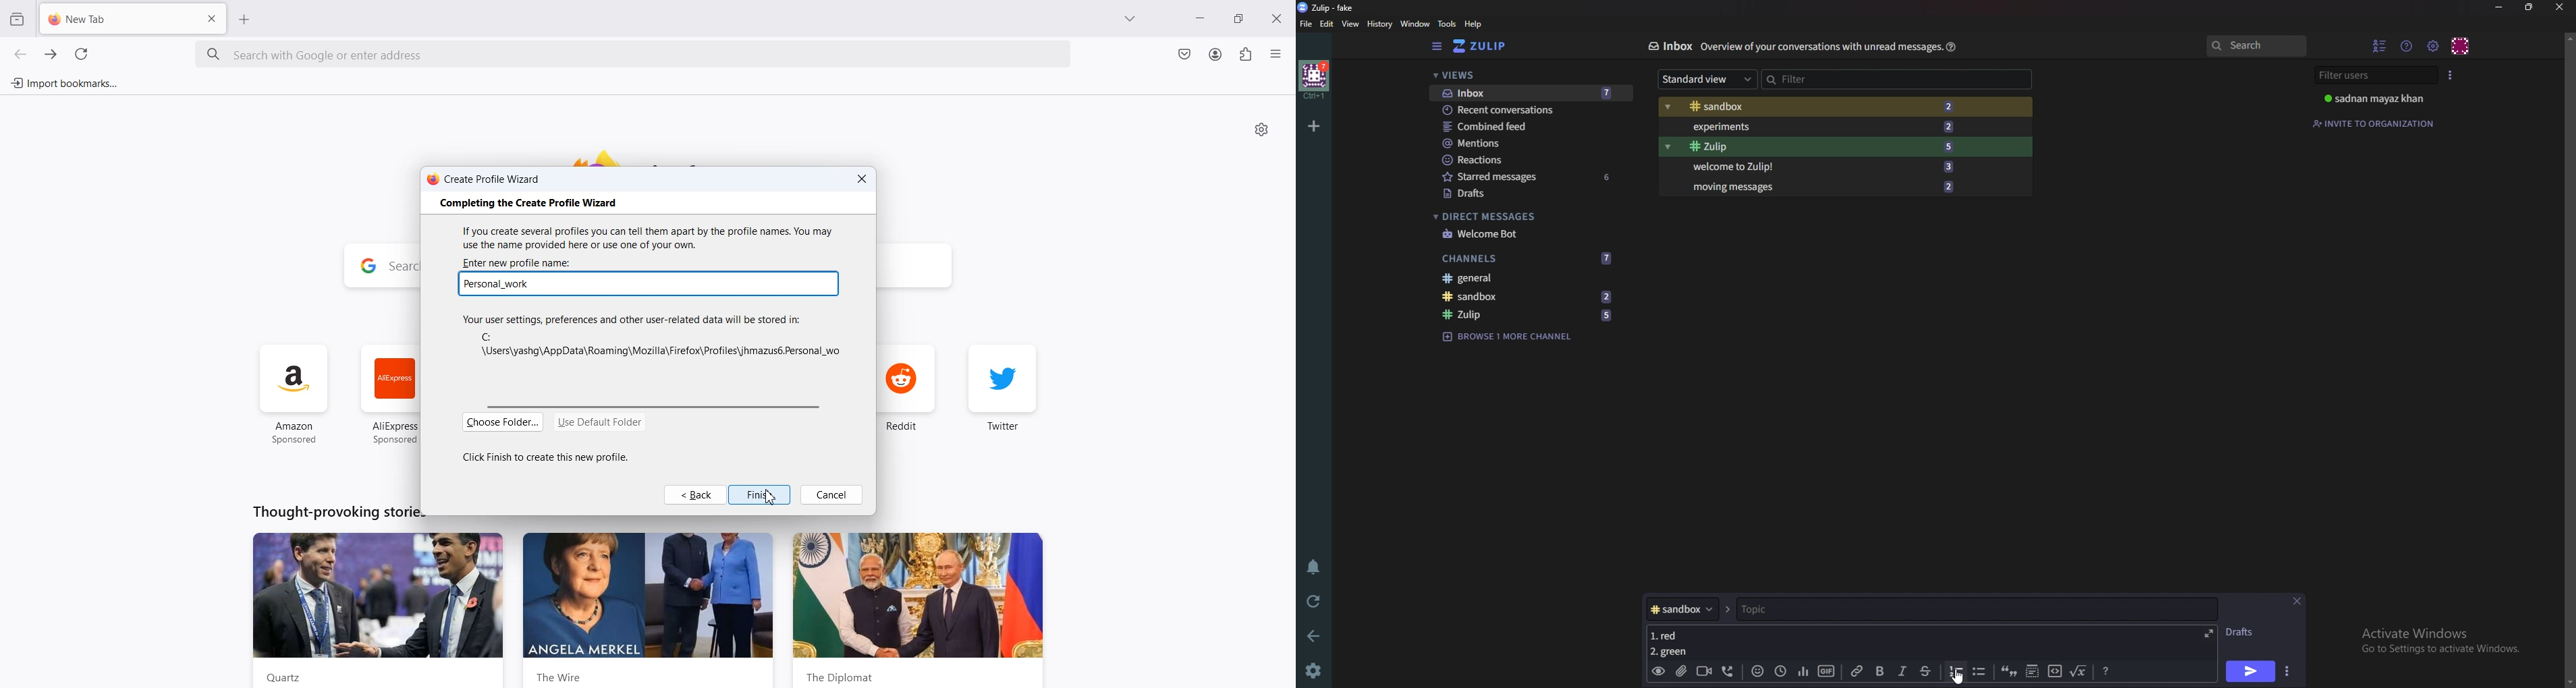 The height and width of the screenshot is (700, 2576). I want to click on View Recent browsing, so click(17, 18).